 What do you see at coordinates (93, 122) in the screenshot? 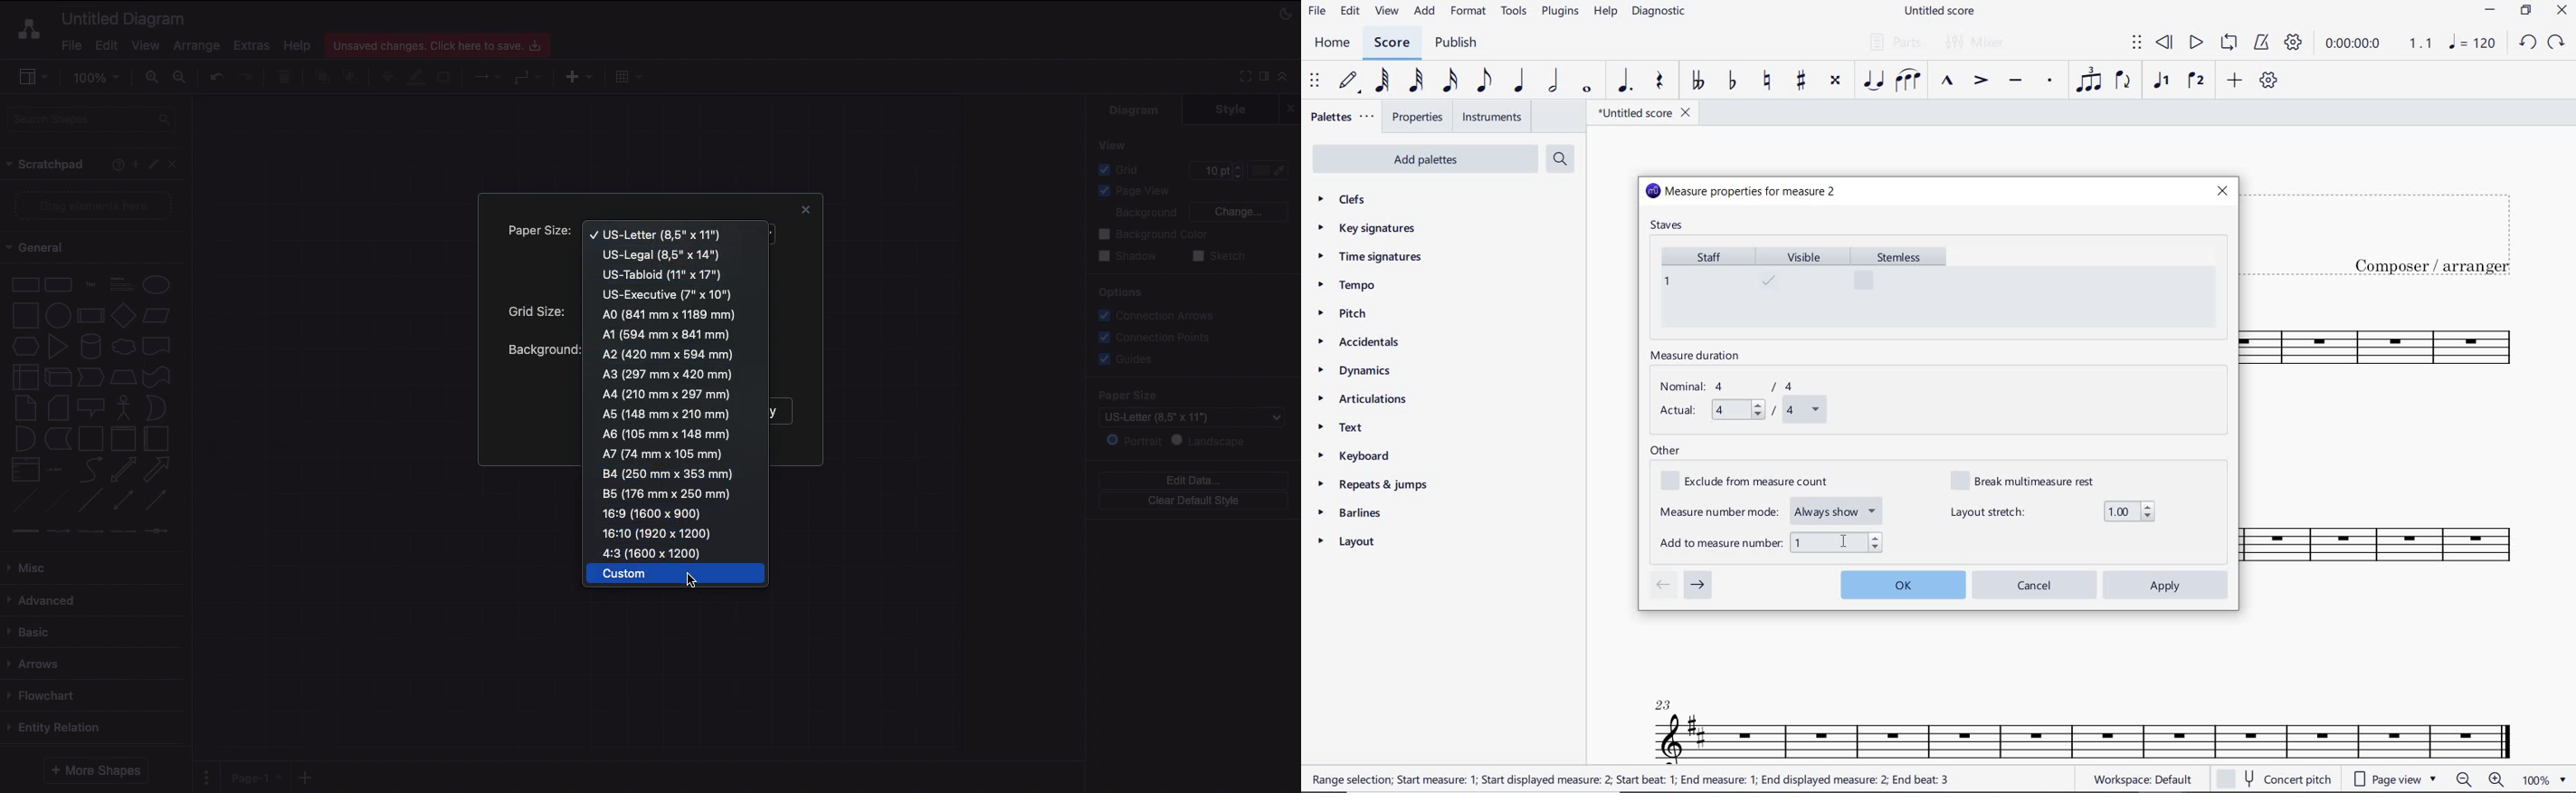
I see `Search shapes` at bounding box center [93, 122].